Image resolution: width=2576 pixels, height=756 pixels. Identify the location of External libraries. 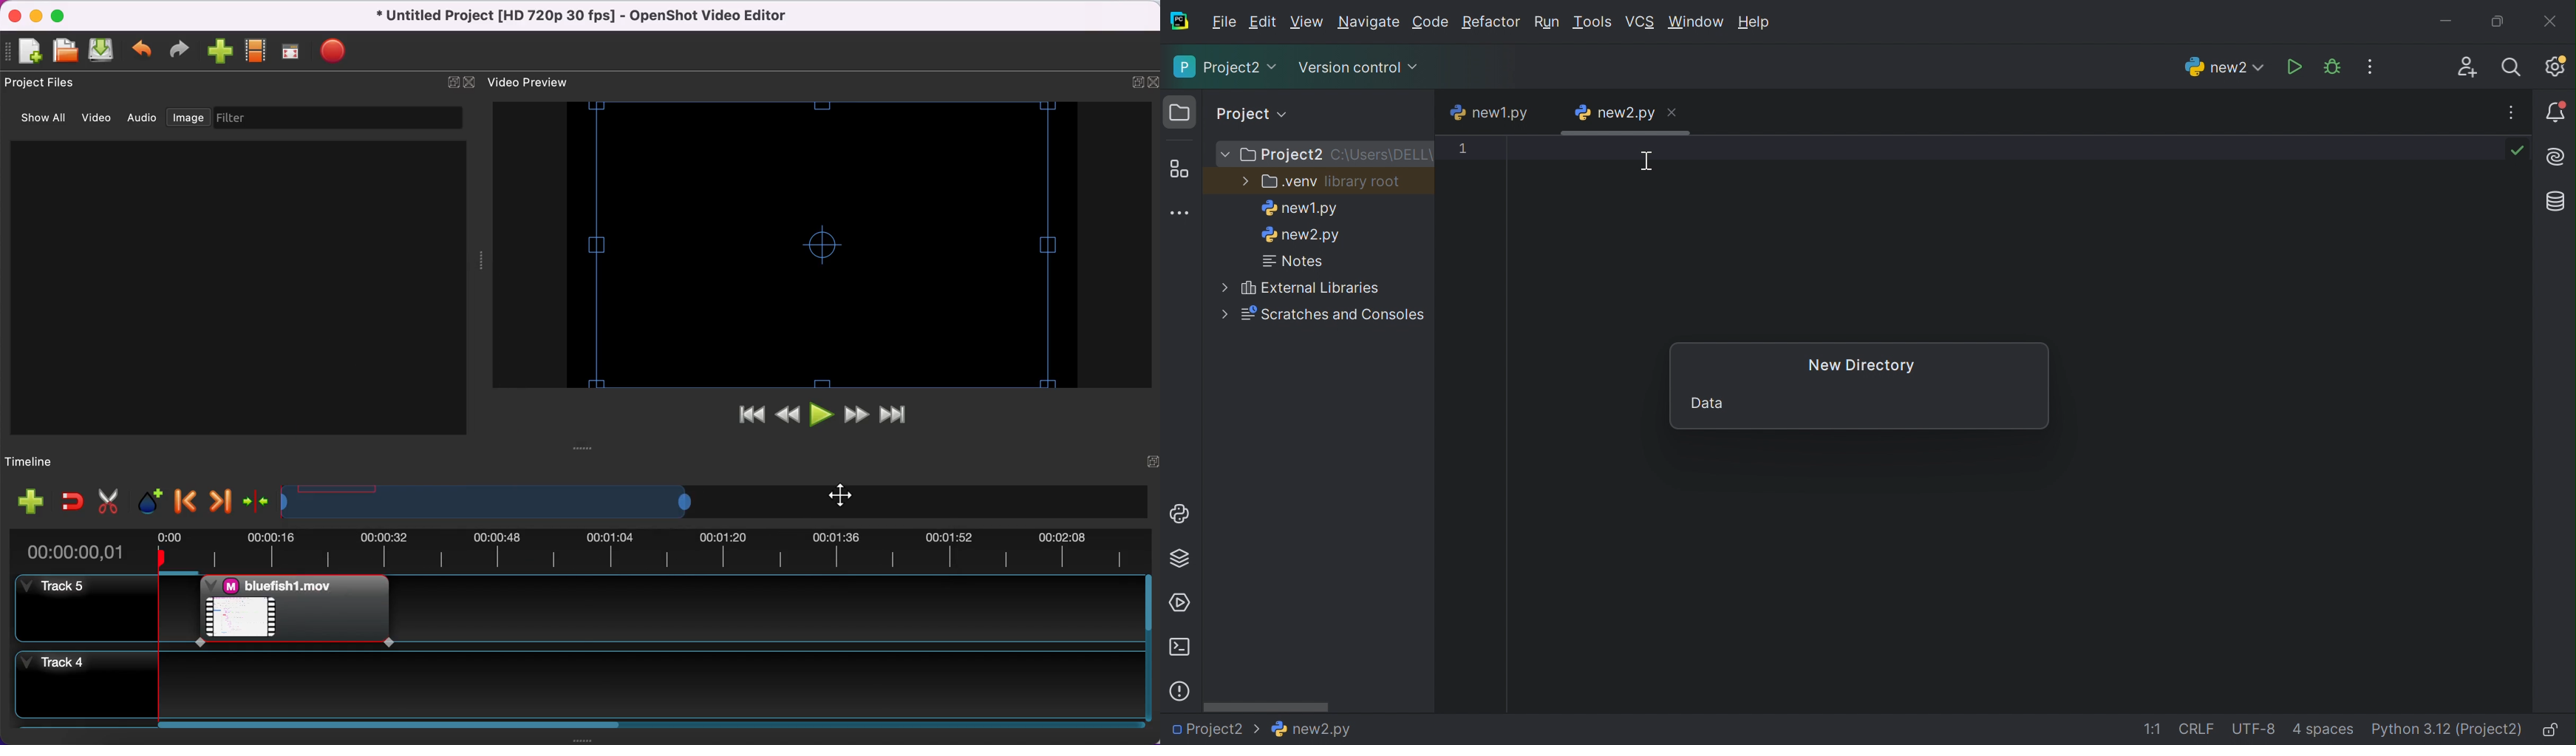
(1310, 288).